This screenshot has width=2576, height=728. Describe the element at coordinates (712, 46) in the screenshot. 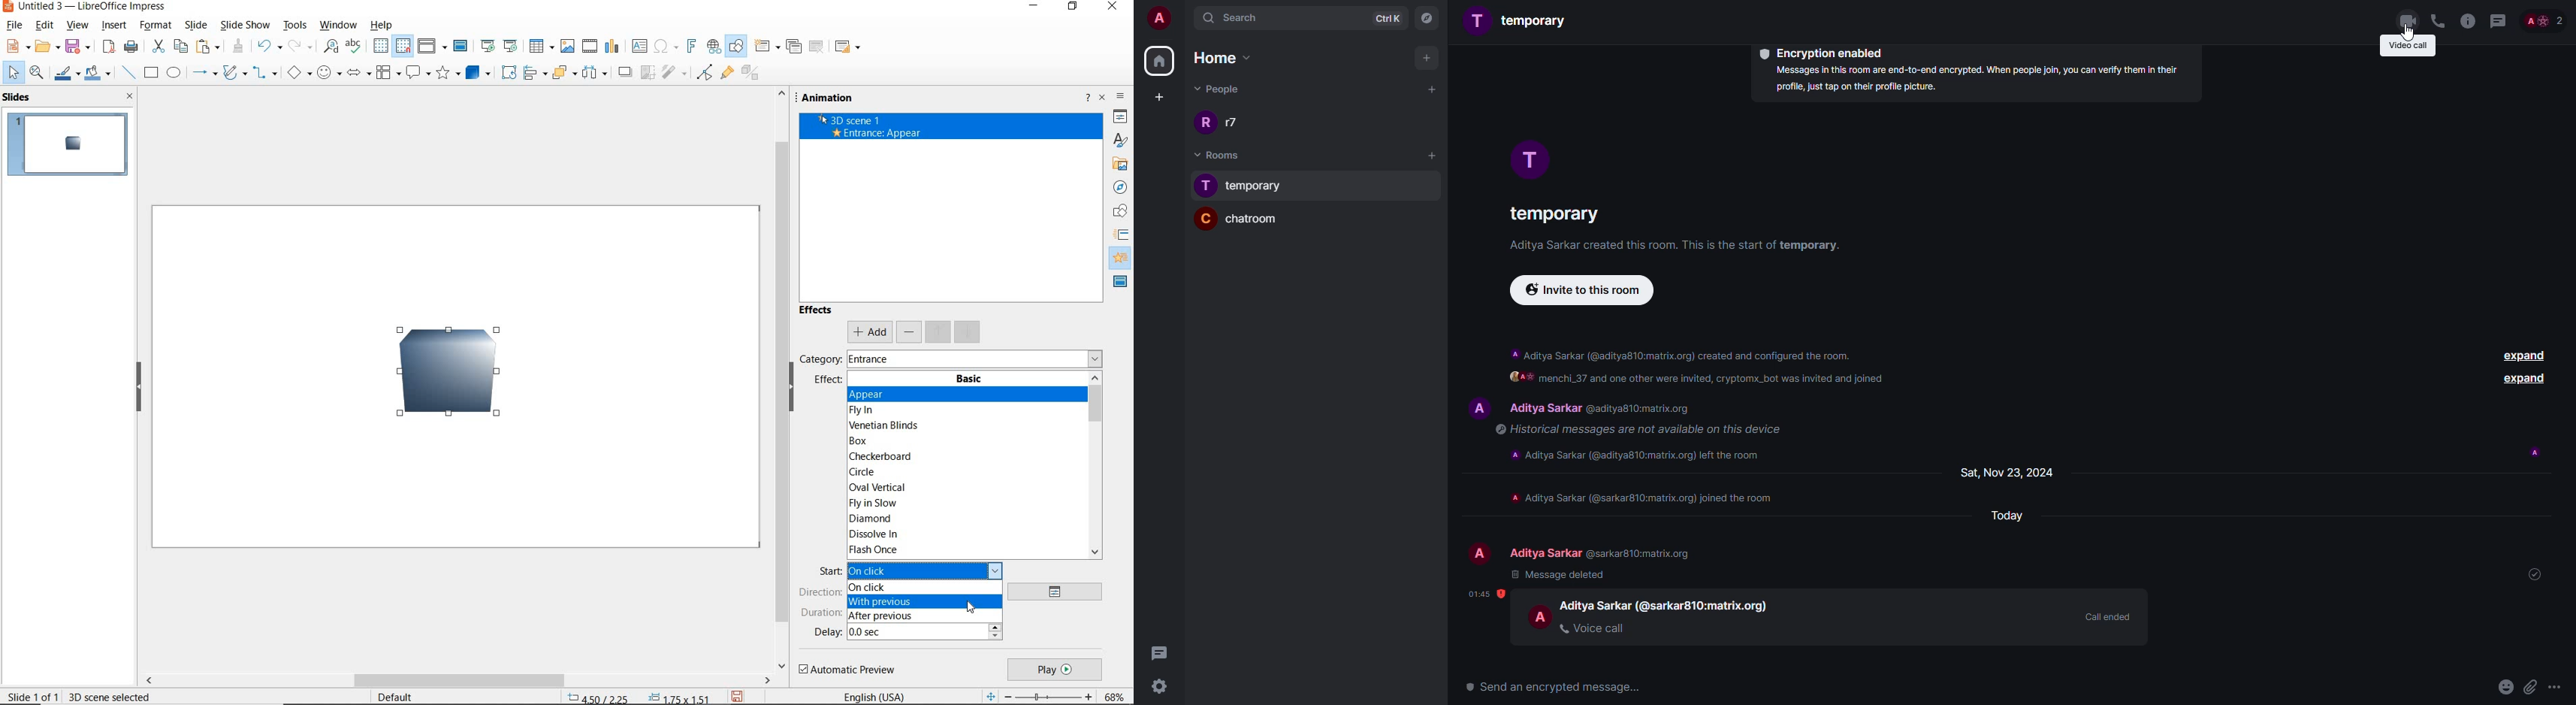

I see `insert hyperlink` at that location.